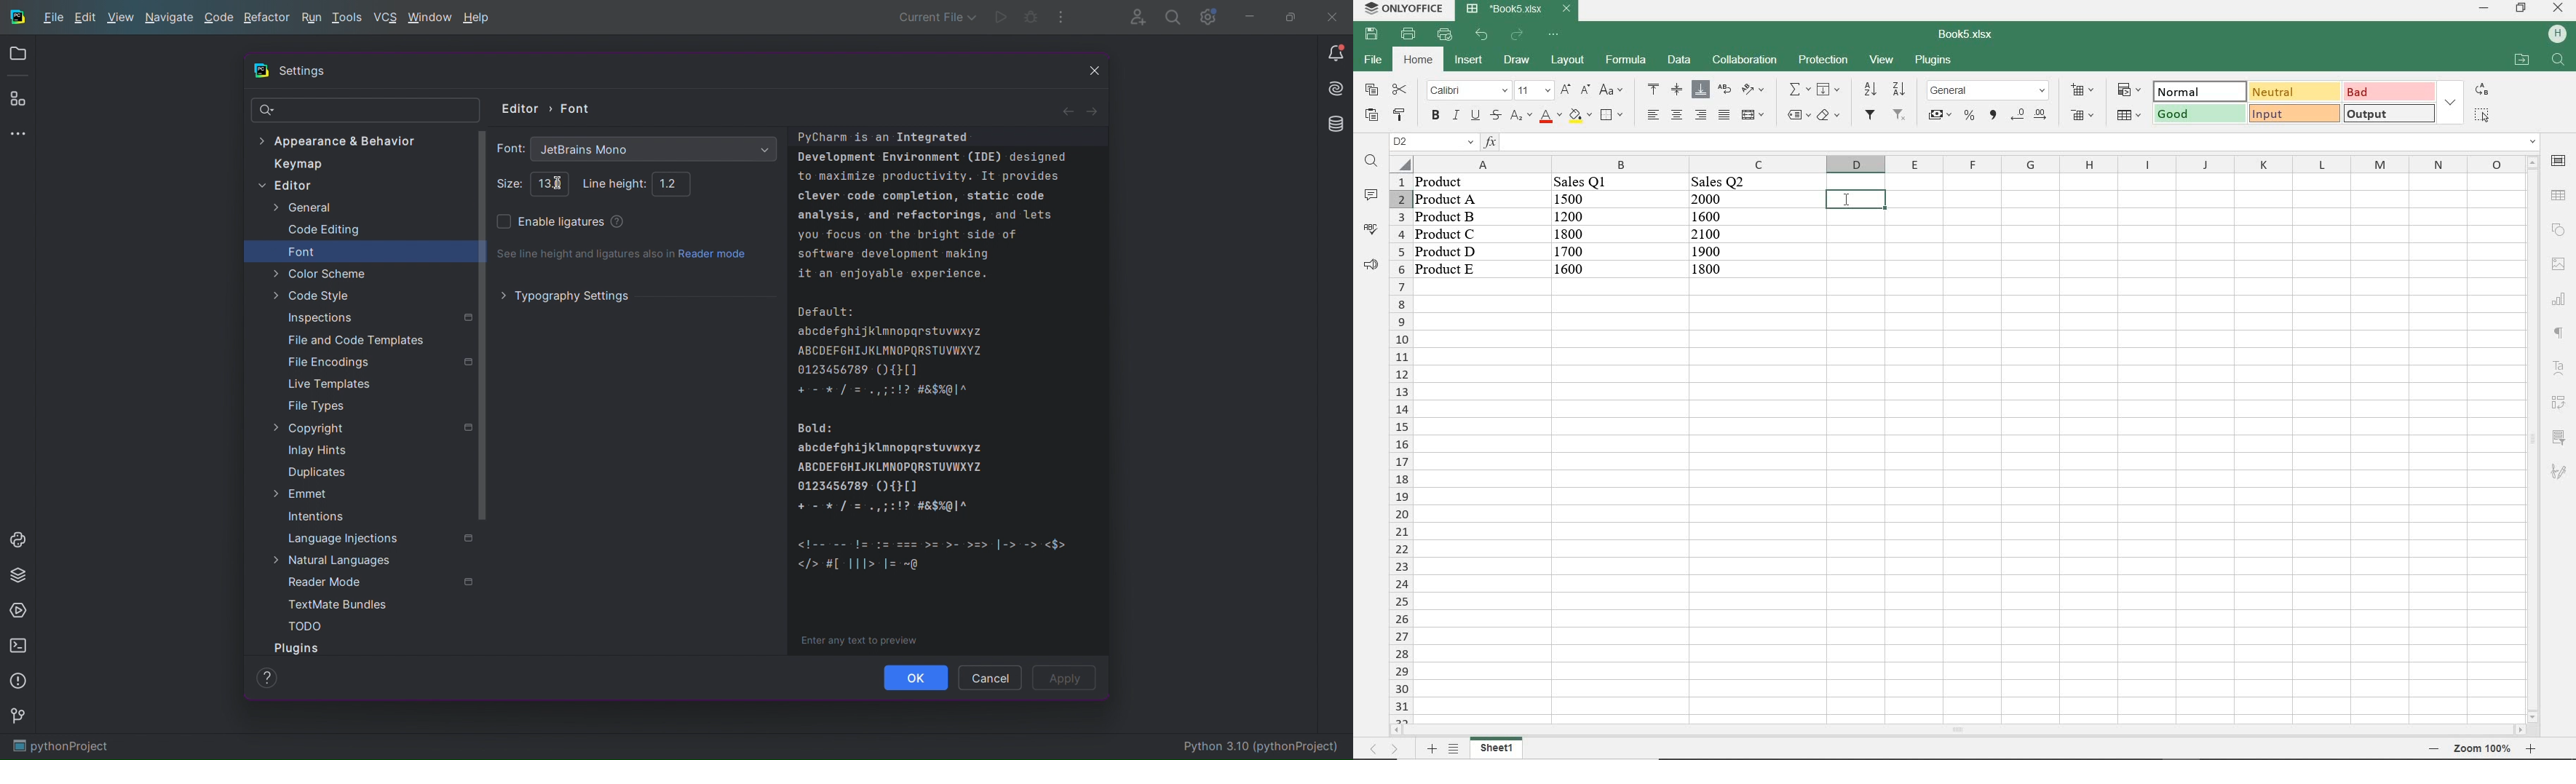 The width and height of the screenshot is (2576, 784). What do you see at coordinates (1518, 34) in the screenshot?
I see `redo` at bounding box center [1518, 34].